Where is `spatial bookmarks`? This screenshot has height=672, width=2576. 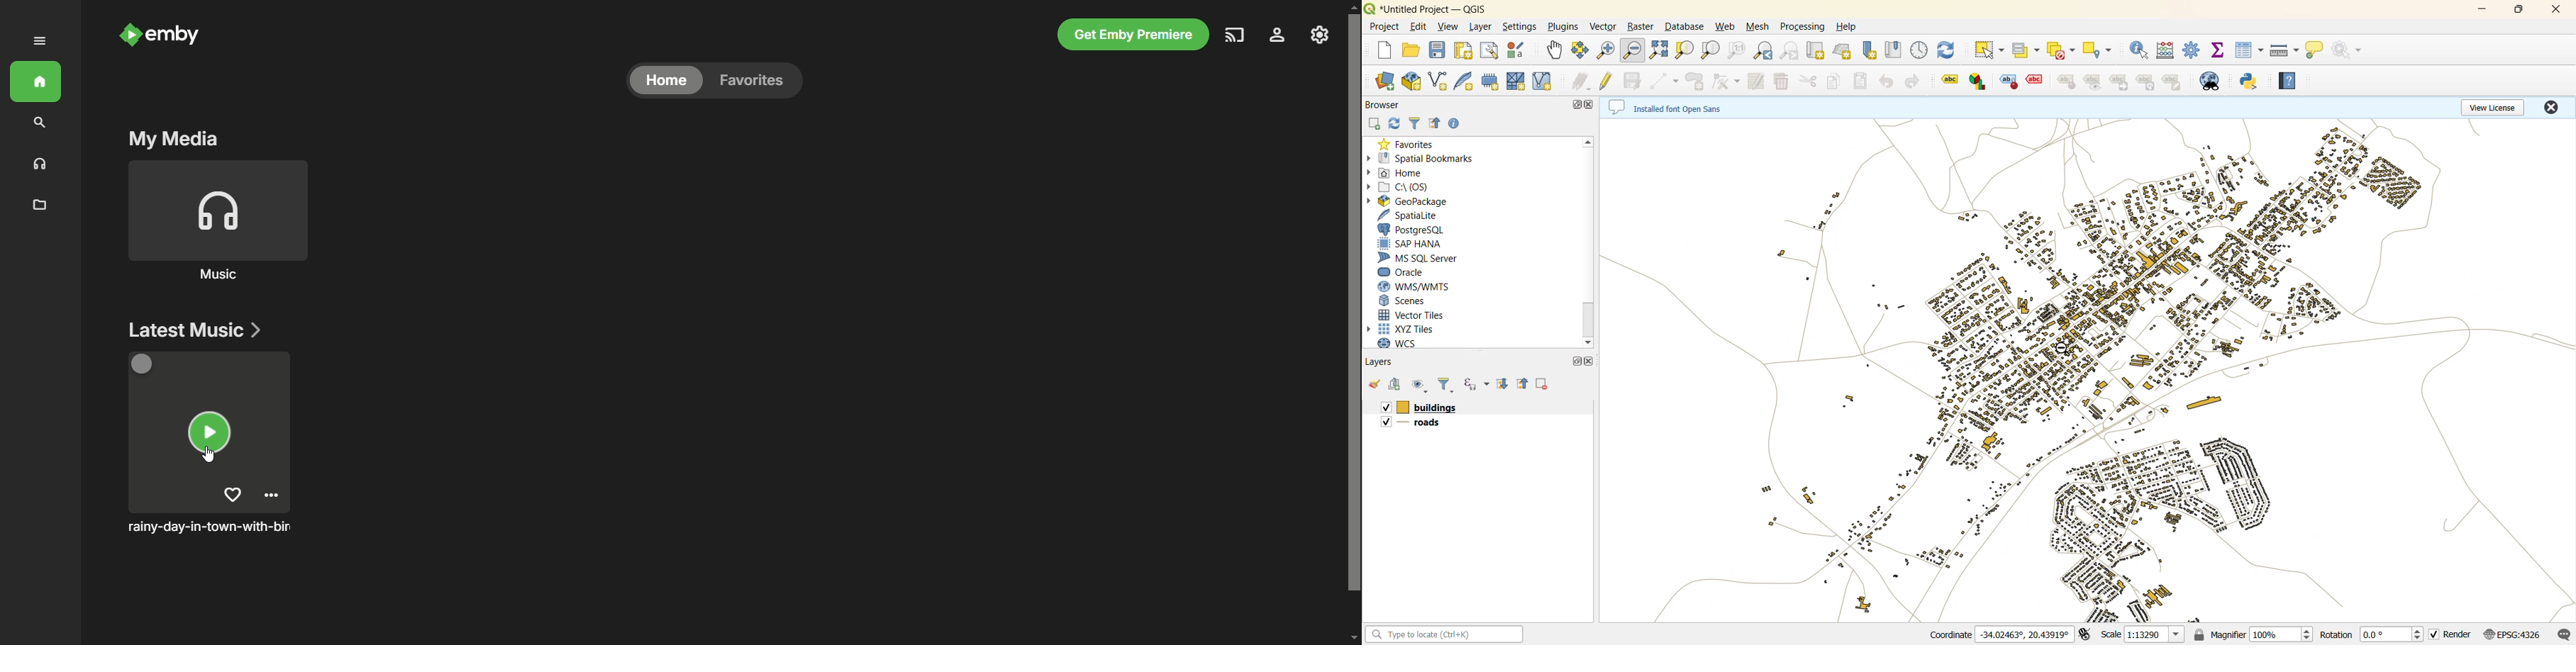
spatial bookmarks is located at coordinates (1424, 159).